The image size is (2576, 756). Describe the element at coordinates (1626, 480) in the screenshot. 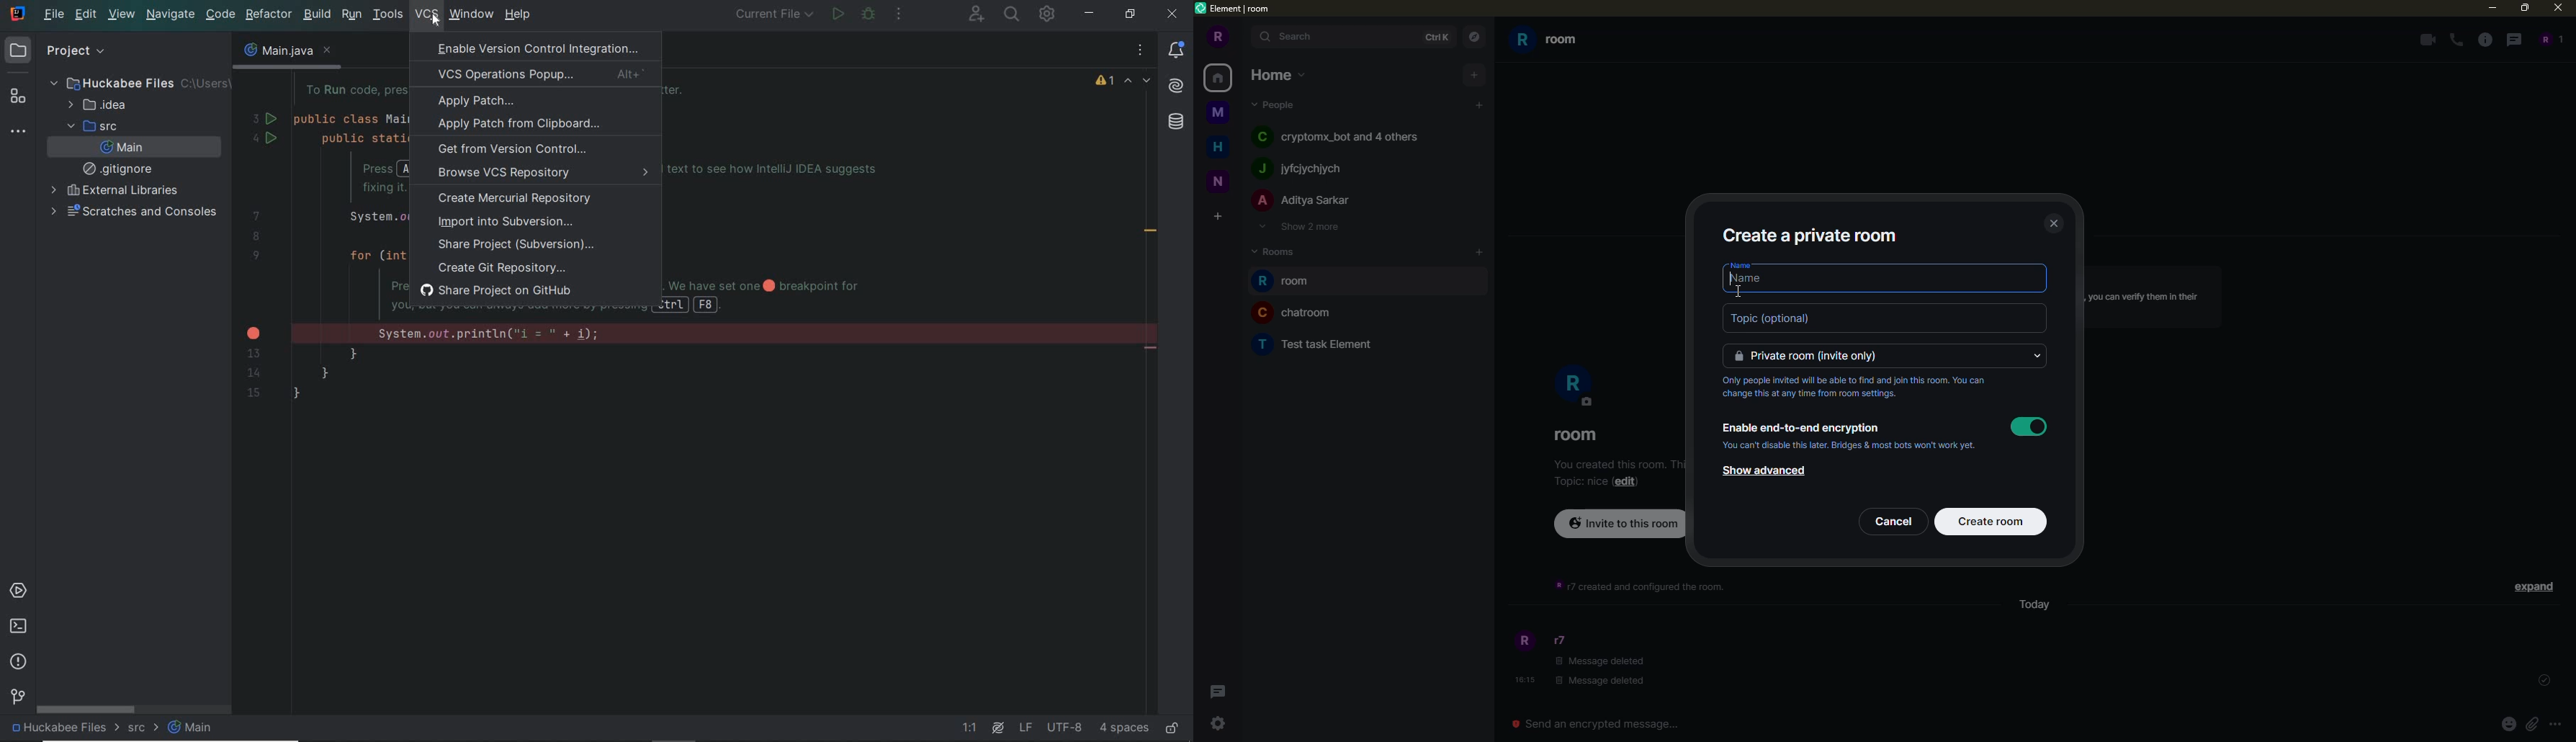

I see `edit` at that location.